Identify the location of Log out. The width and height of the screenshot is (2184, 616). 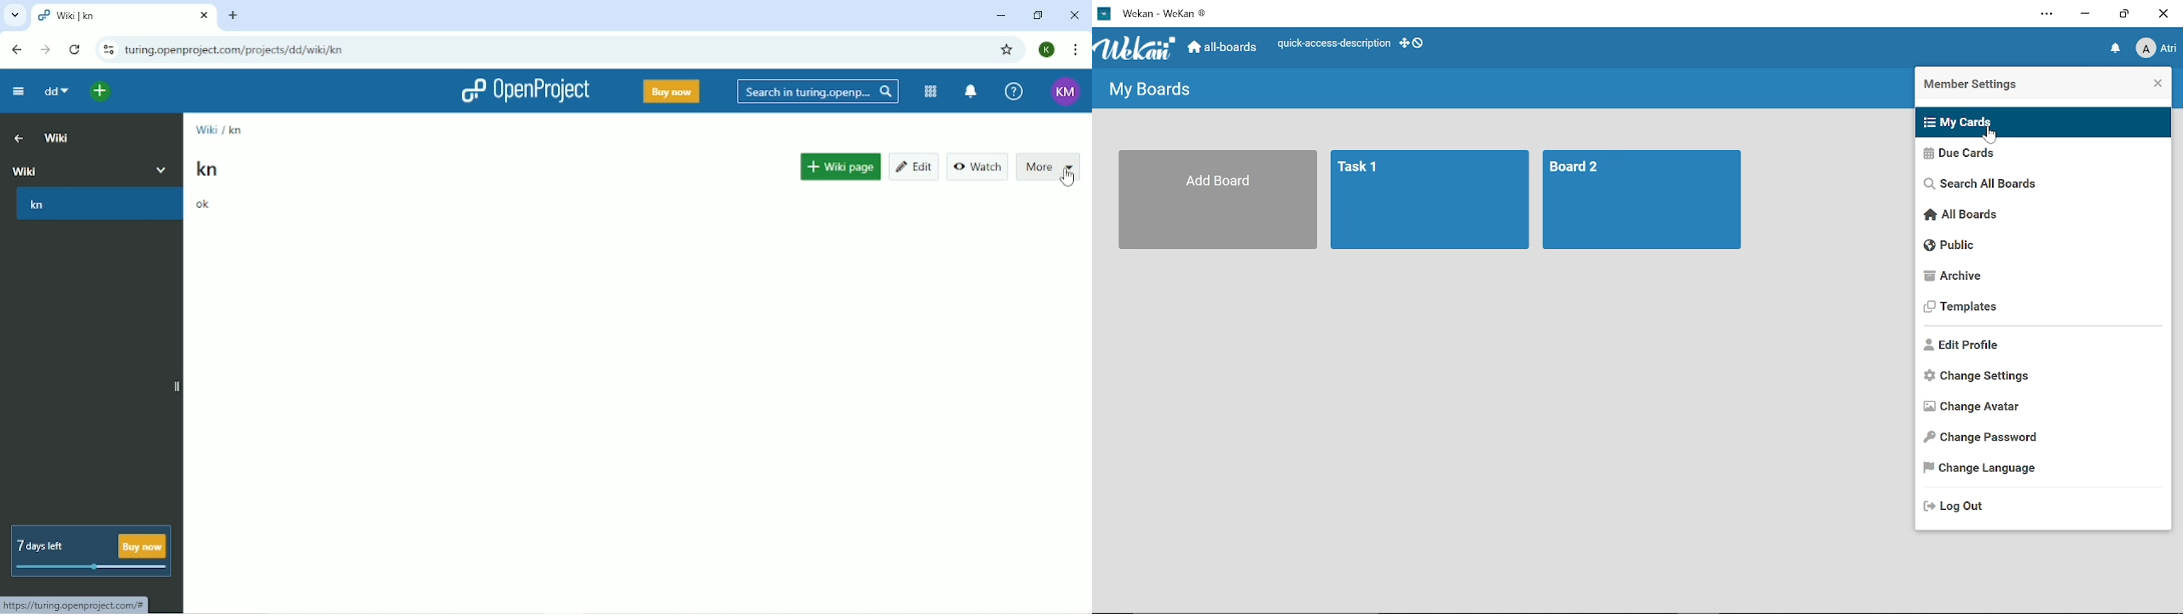
(2032, 506).